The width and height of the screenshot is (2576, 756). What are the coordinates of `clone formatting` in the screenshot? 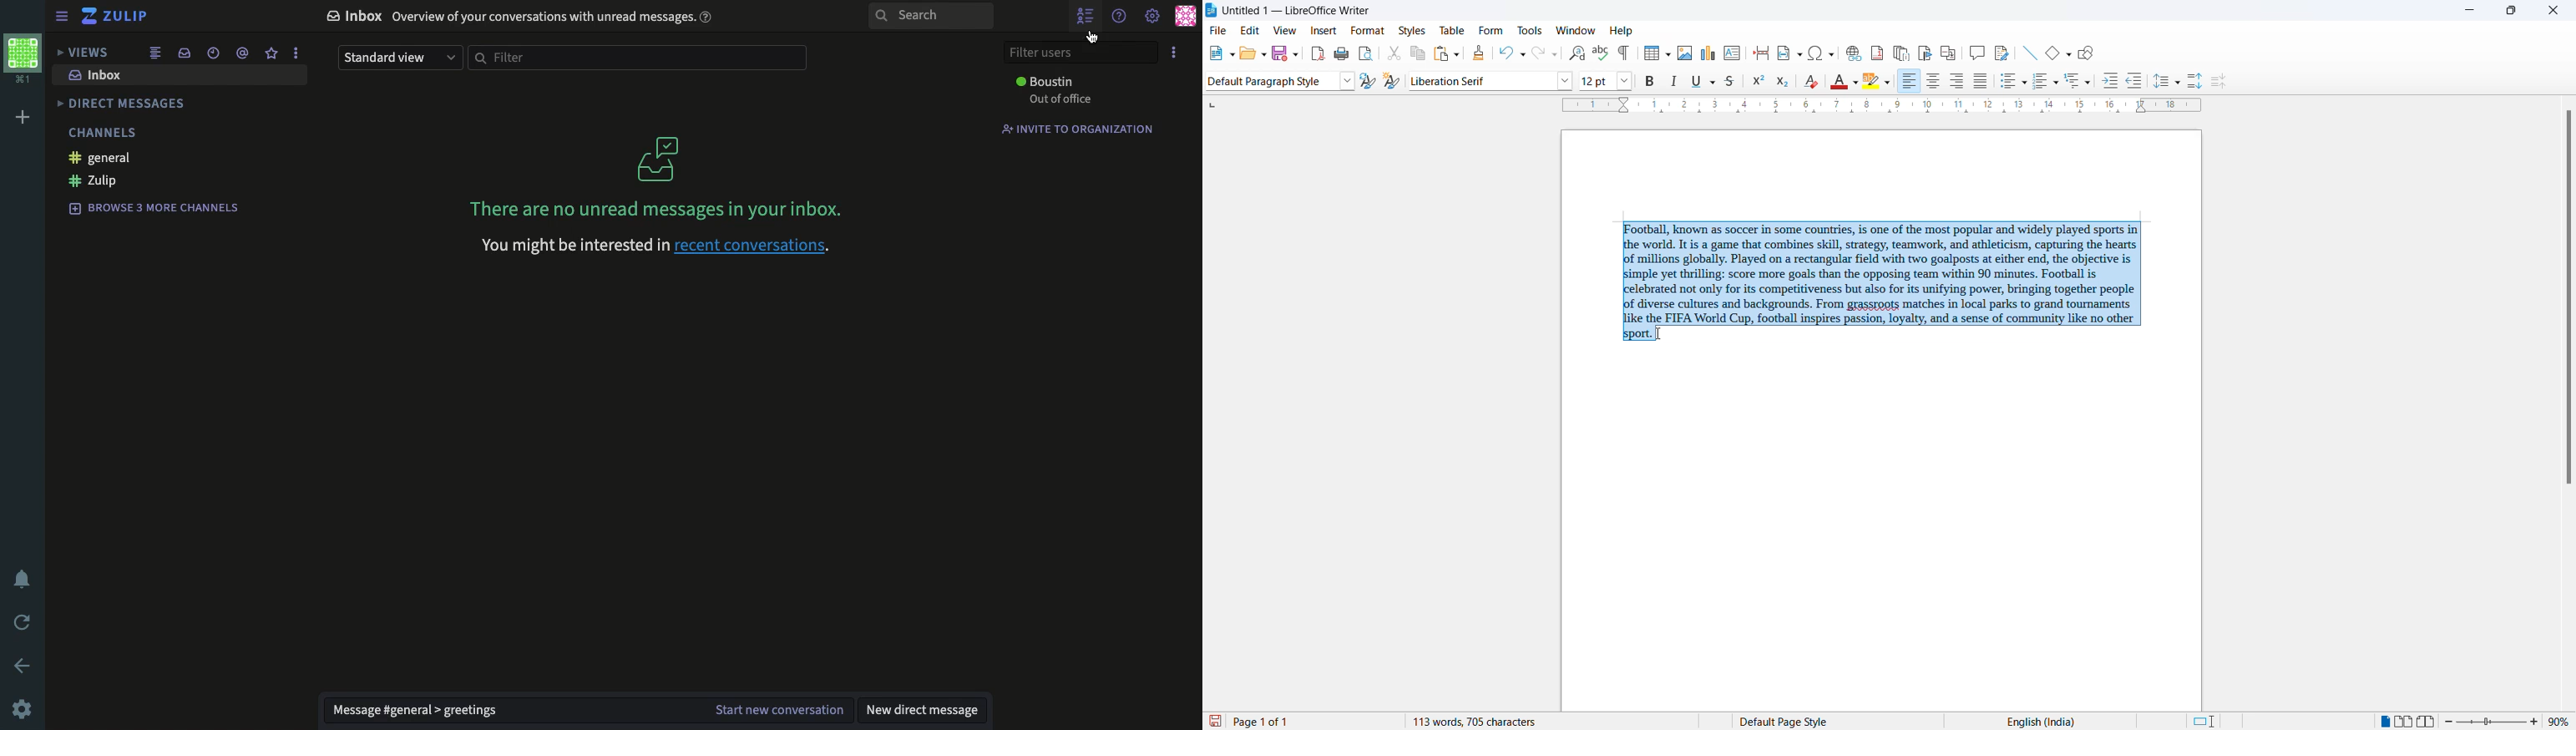 It's located at (1480, 53).